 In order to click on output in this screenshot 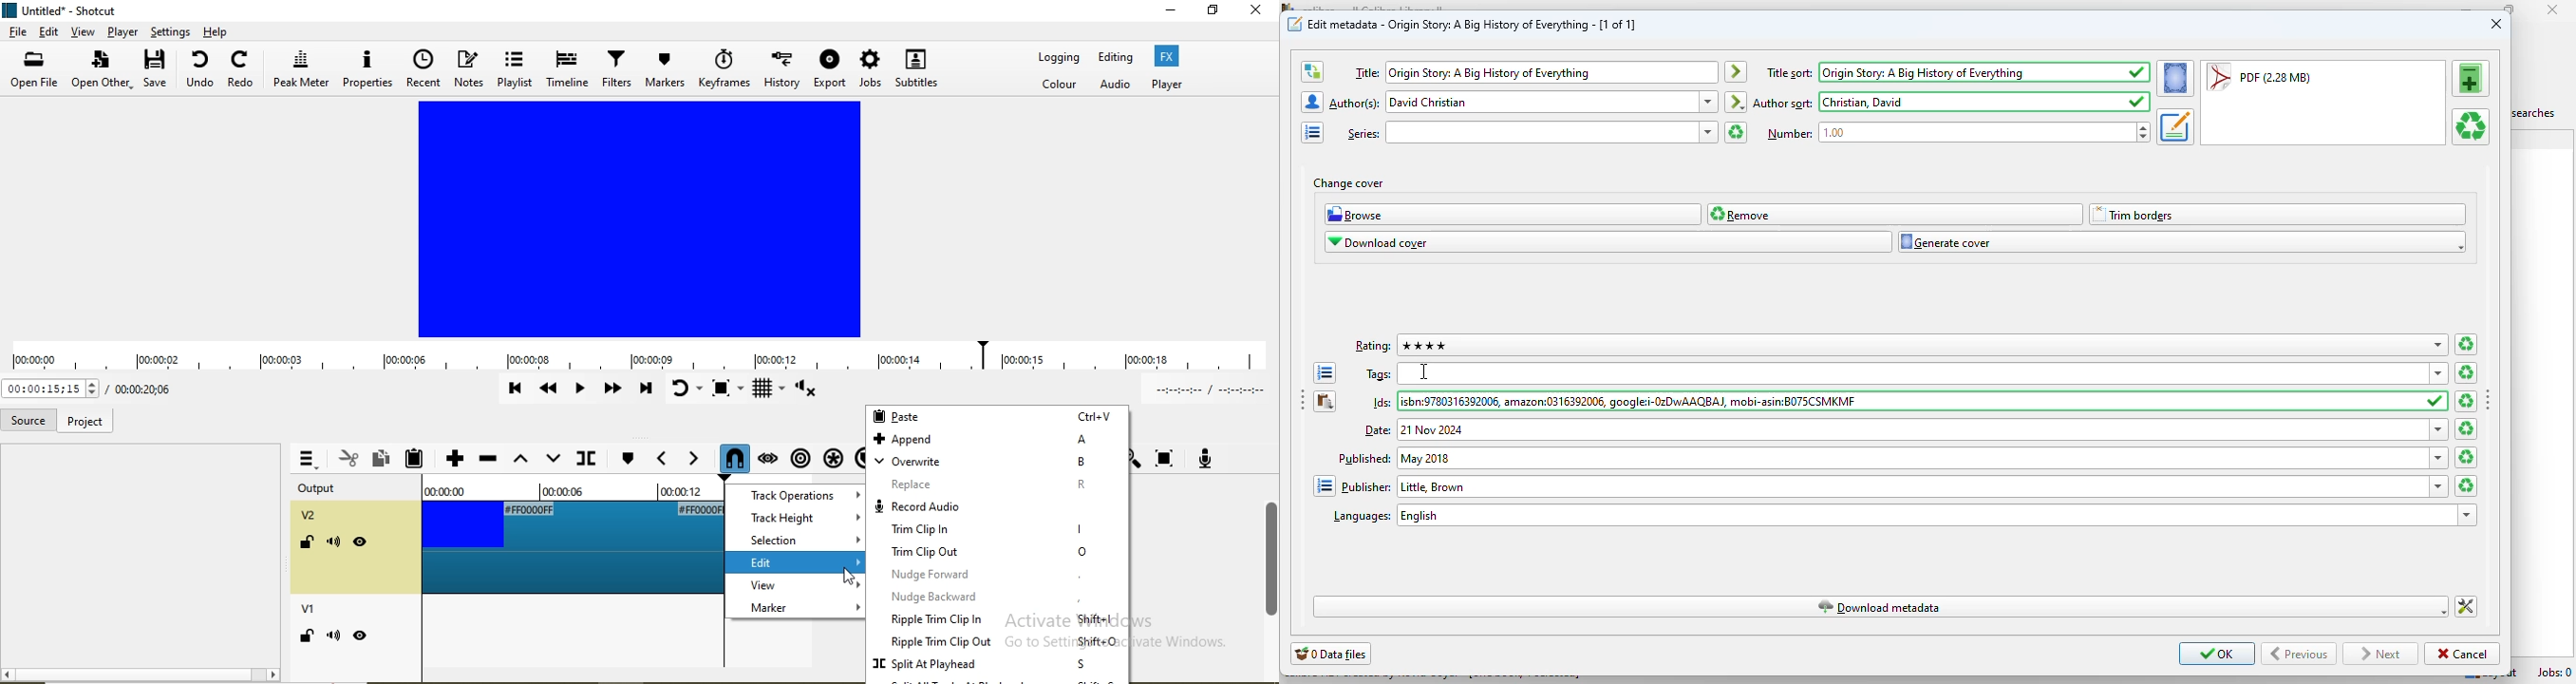, I will do `click(330, 489)`.